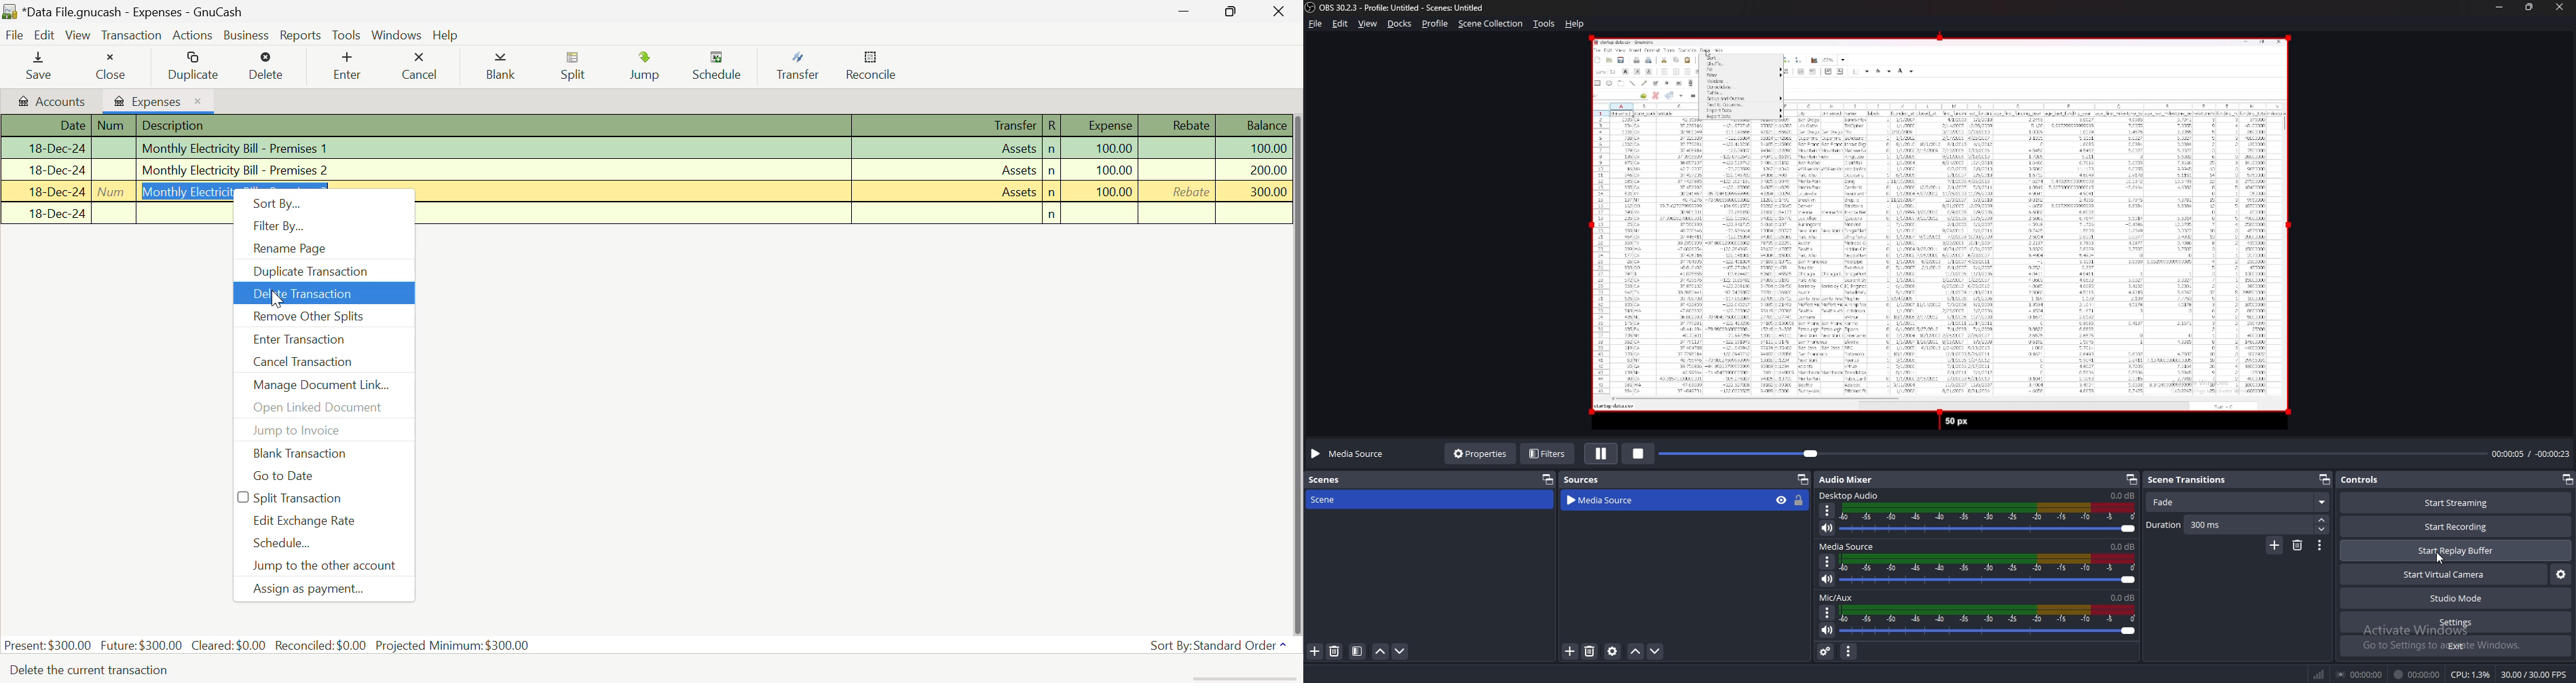  What do you see at coordinates (324, 384) in the screenshot?
I see `Manage Document Link...` at bounding box center [324, 384].